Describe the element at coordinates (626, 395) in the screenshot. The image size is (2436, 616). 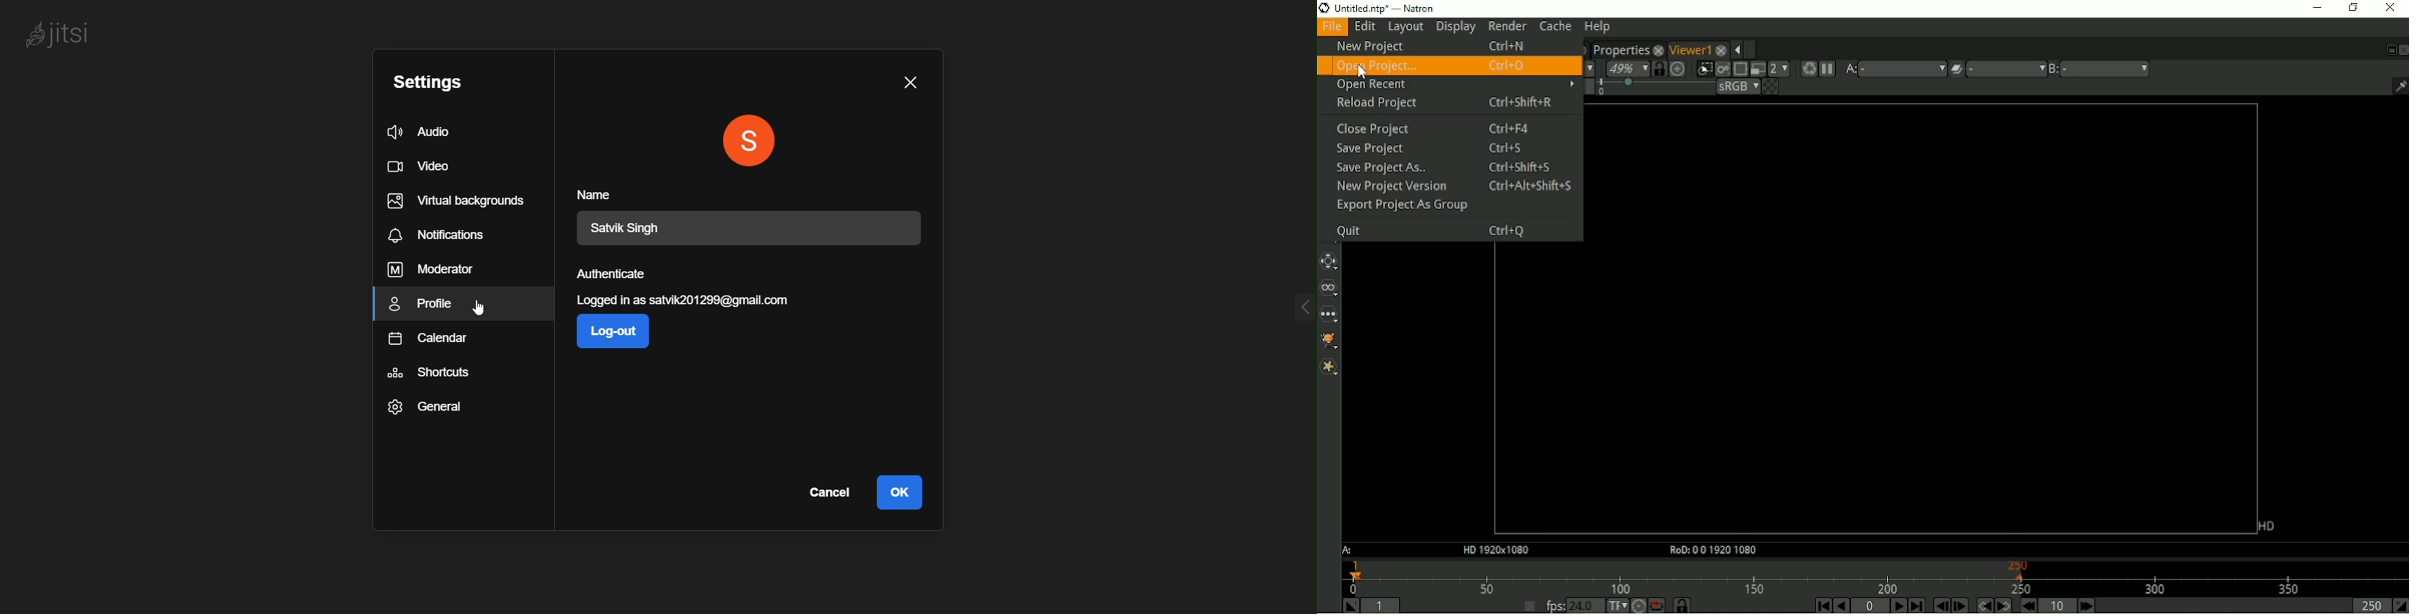
I see `pair device` at that location.